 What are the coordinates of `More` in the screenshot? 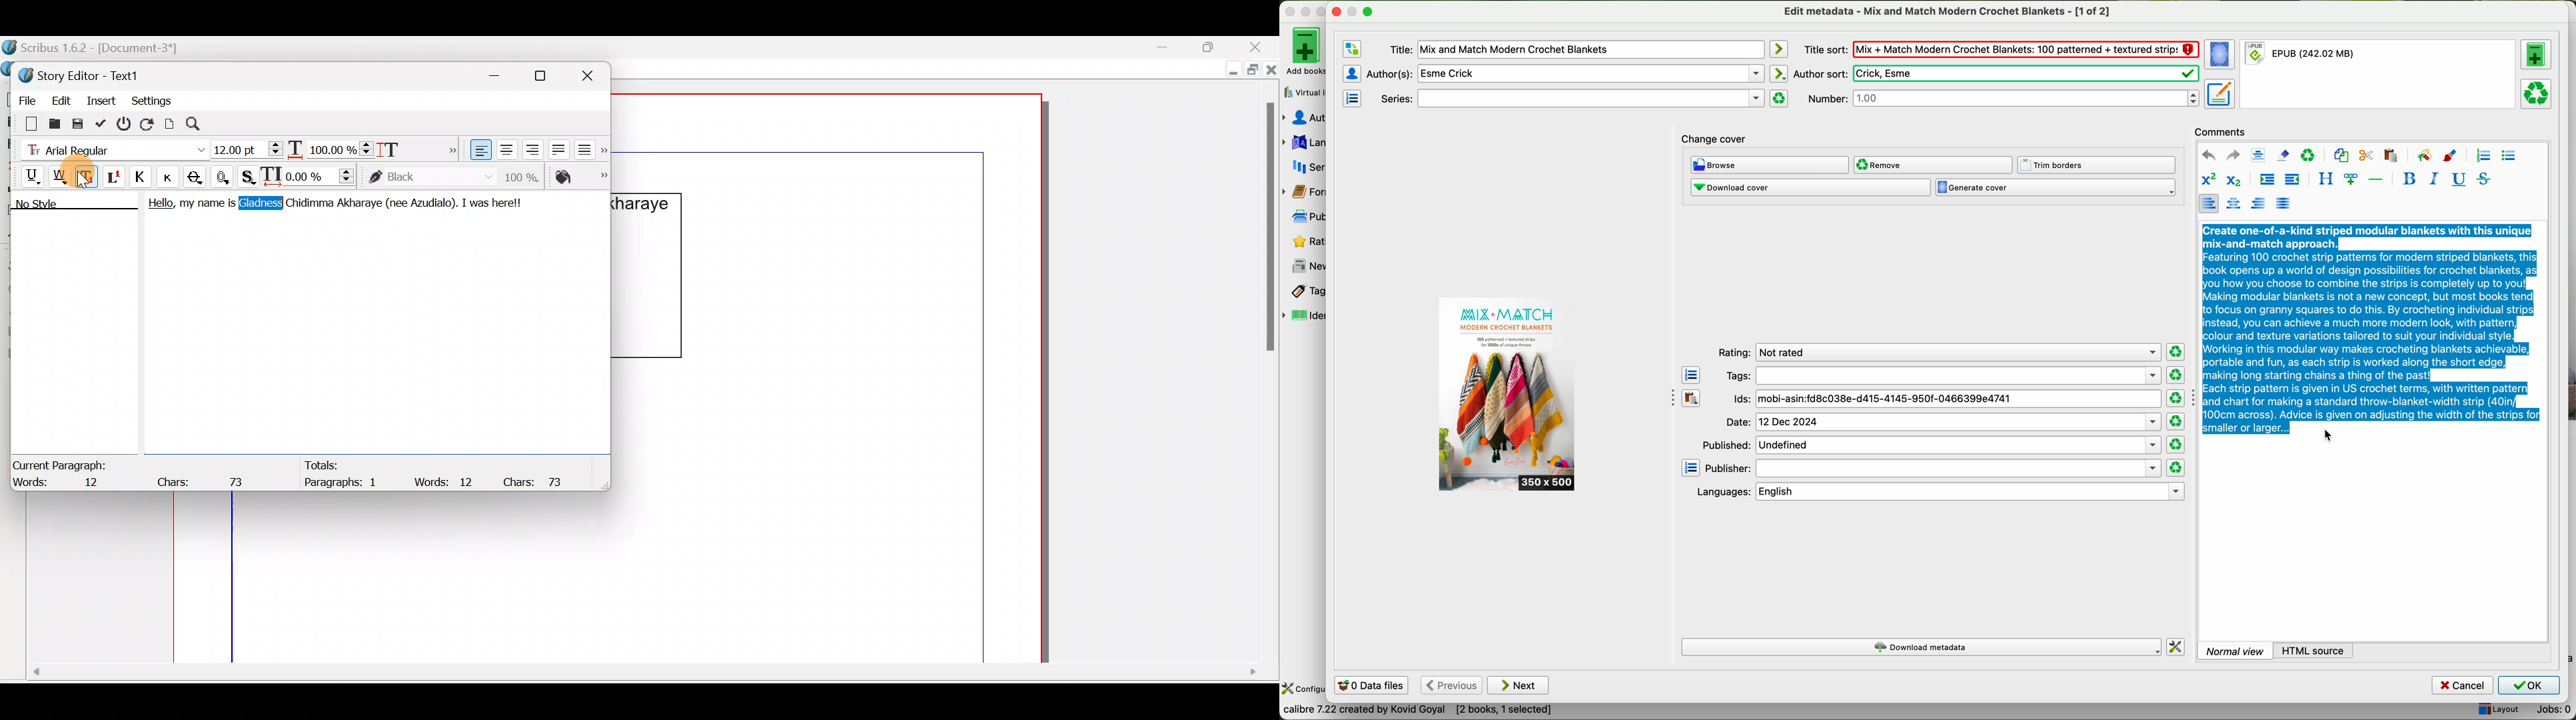 It's located at (449, 148).